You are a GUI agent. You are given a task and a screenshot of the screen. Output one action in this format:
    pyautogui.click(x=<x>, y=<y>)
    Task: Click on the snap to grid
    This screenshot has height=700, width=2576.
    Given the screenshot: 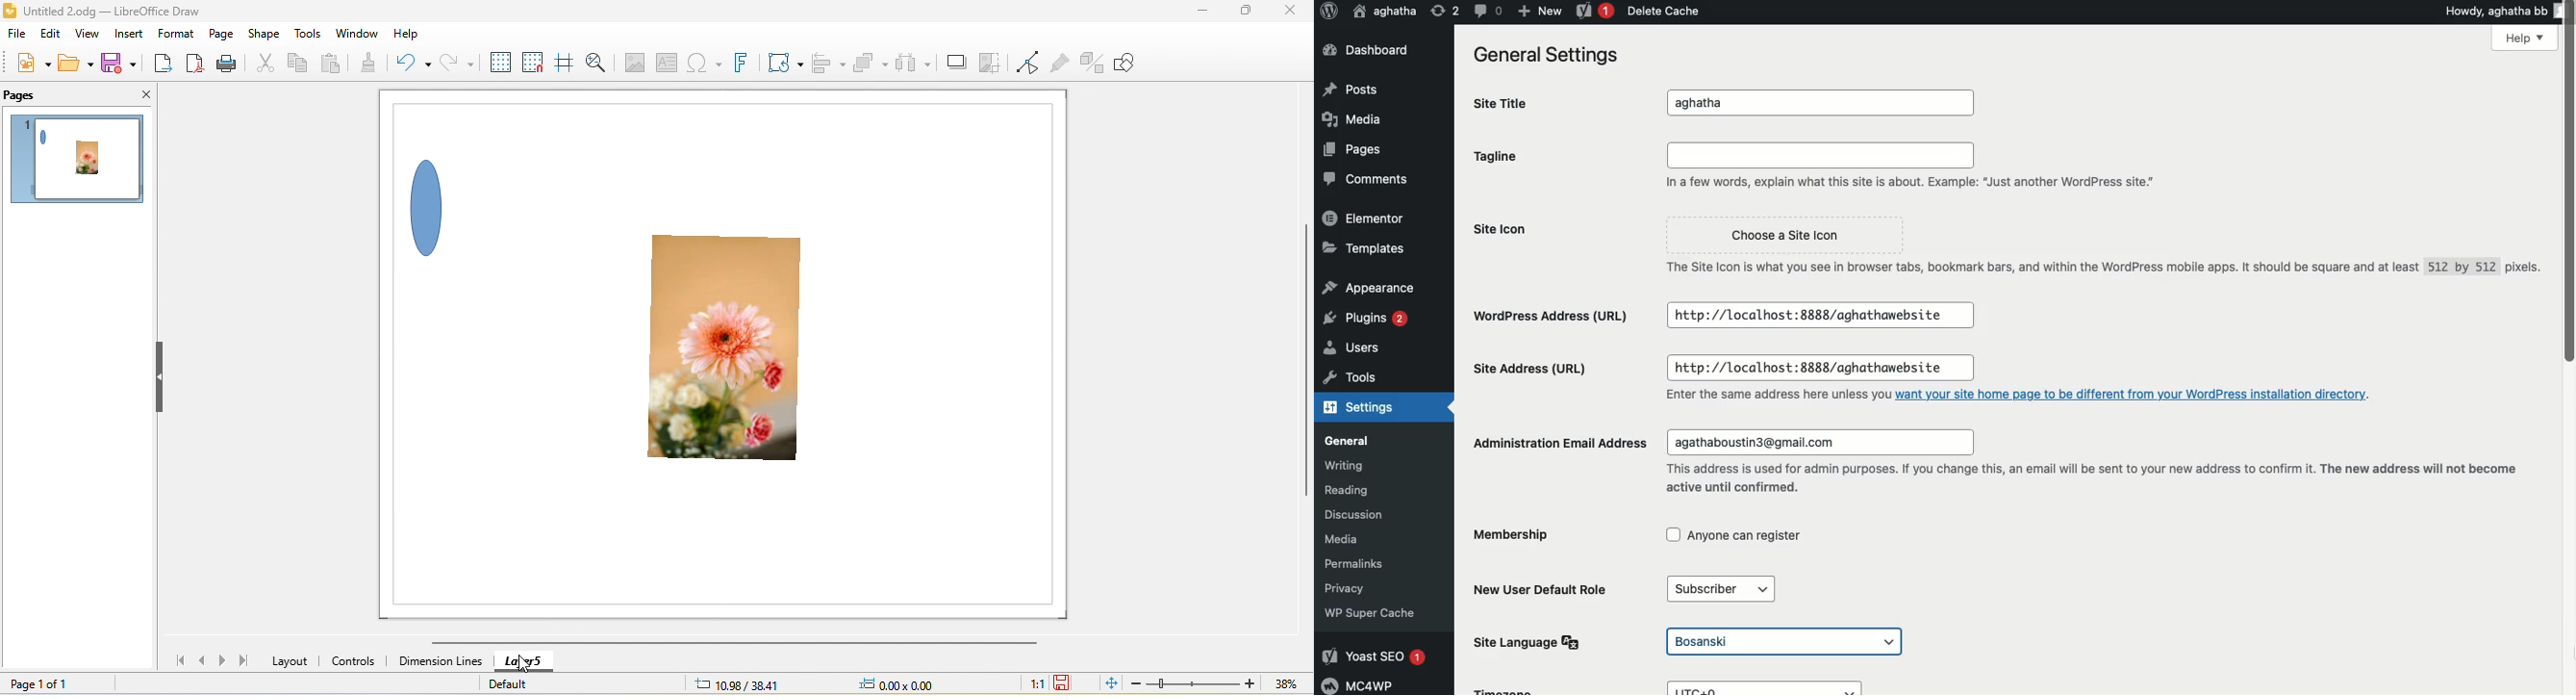 What is the action you would take?
    pyautogui.click(x=535, y=62)
    